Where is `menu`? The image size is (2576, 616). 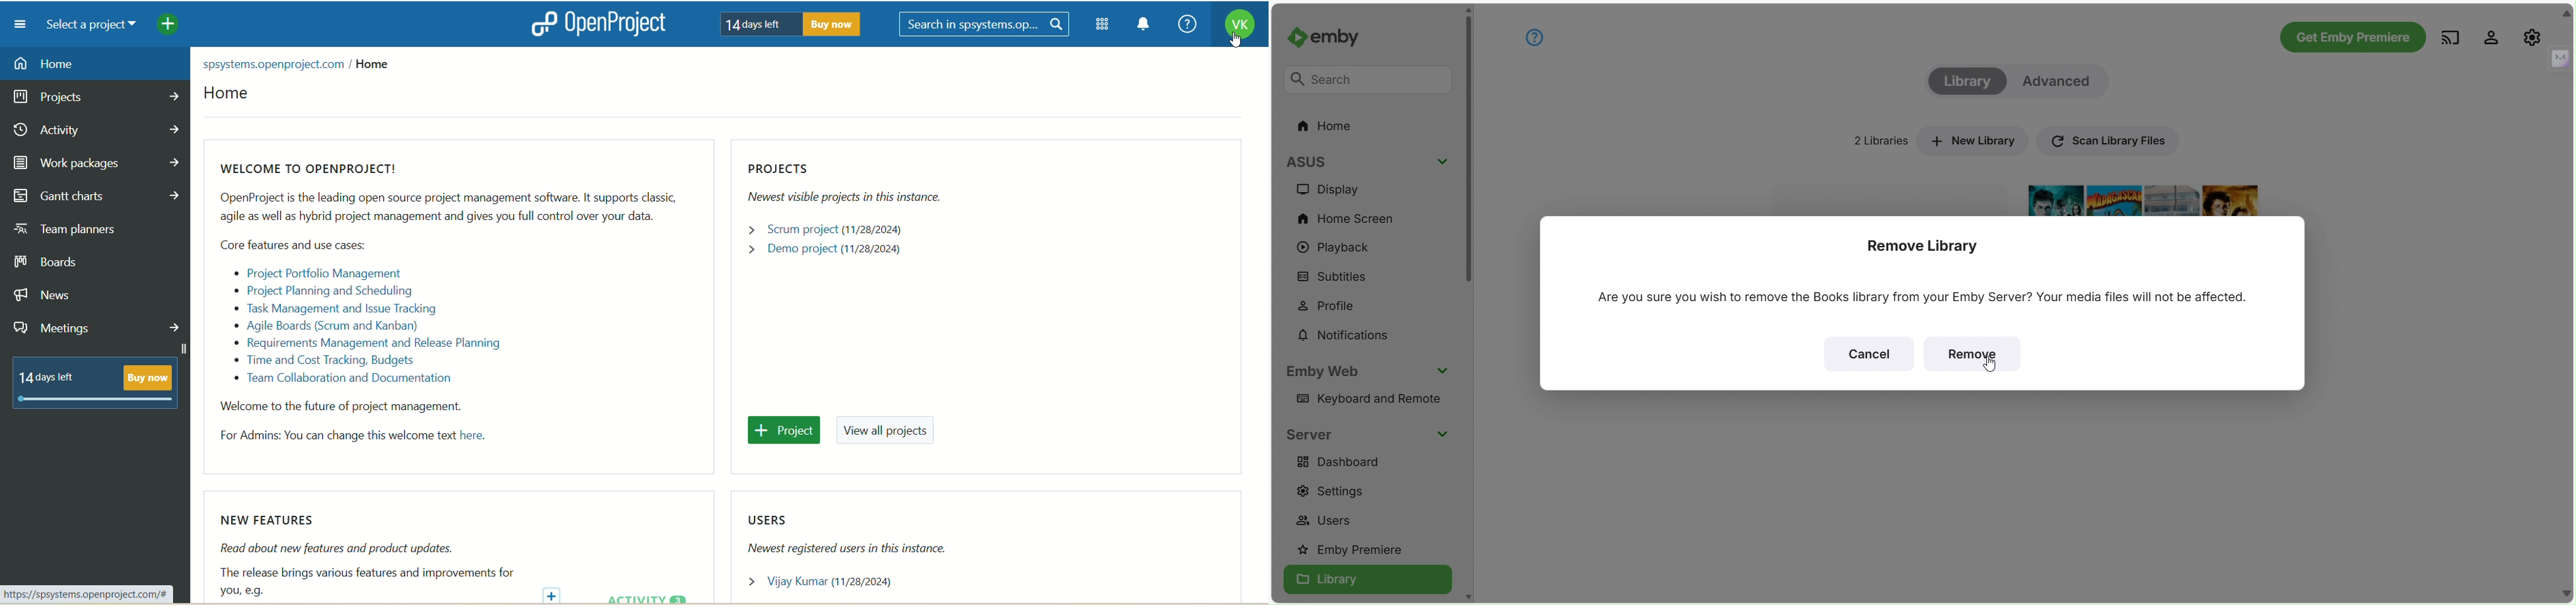 menu is located at coordinates (15, 24).